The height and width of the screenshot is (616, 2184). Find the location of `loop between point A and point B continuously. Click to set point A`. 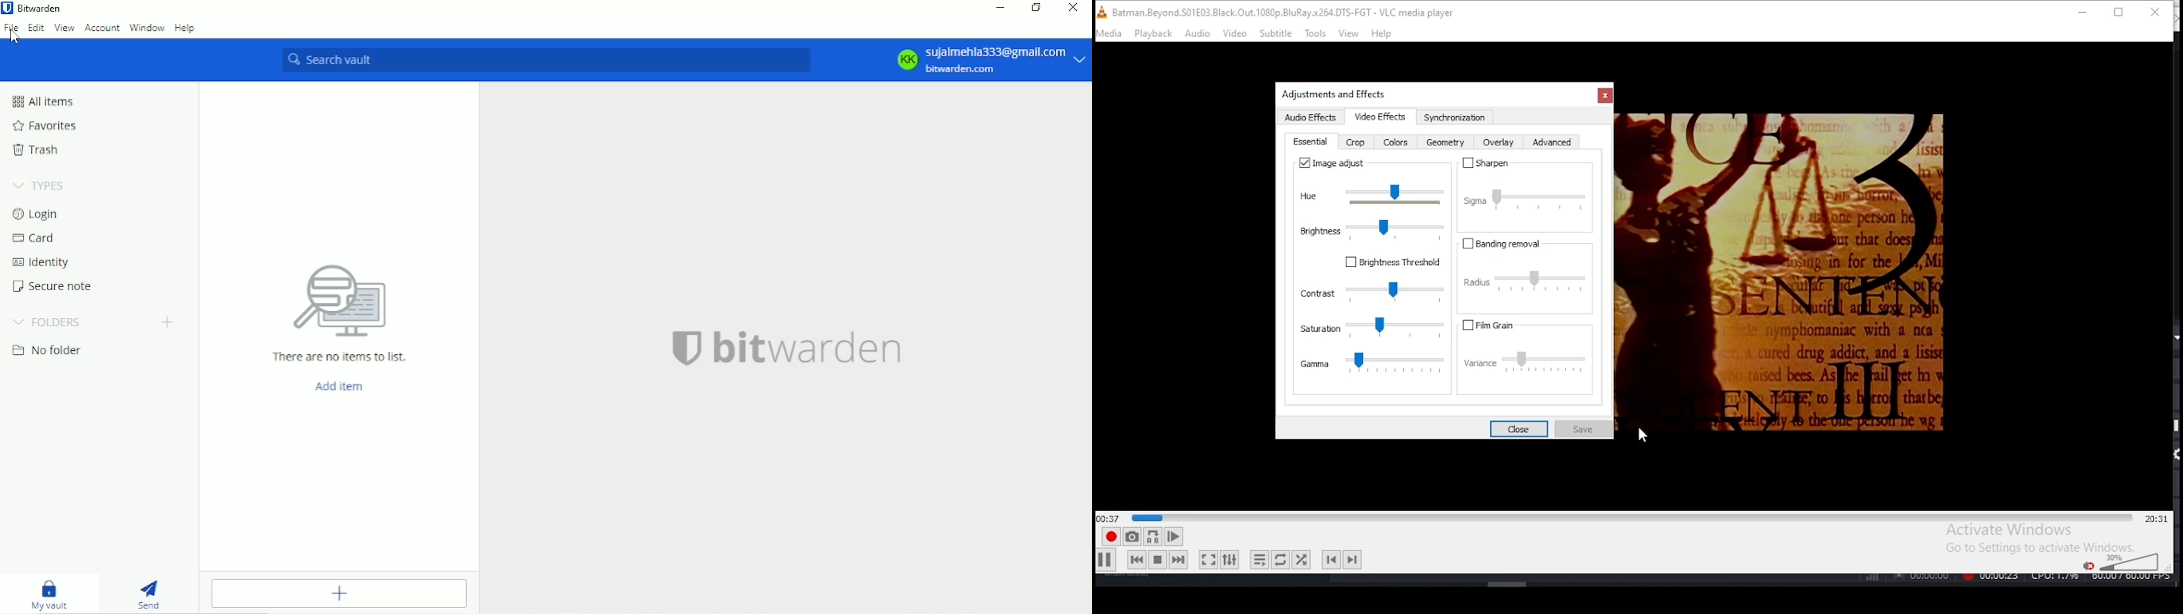

loop between point A and point B continuously. Click to set point A is located at coordinates (1151, 537).